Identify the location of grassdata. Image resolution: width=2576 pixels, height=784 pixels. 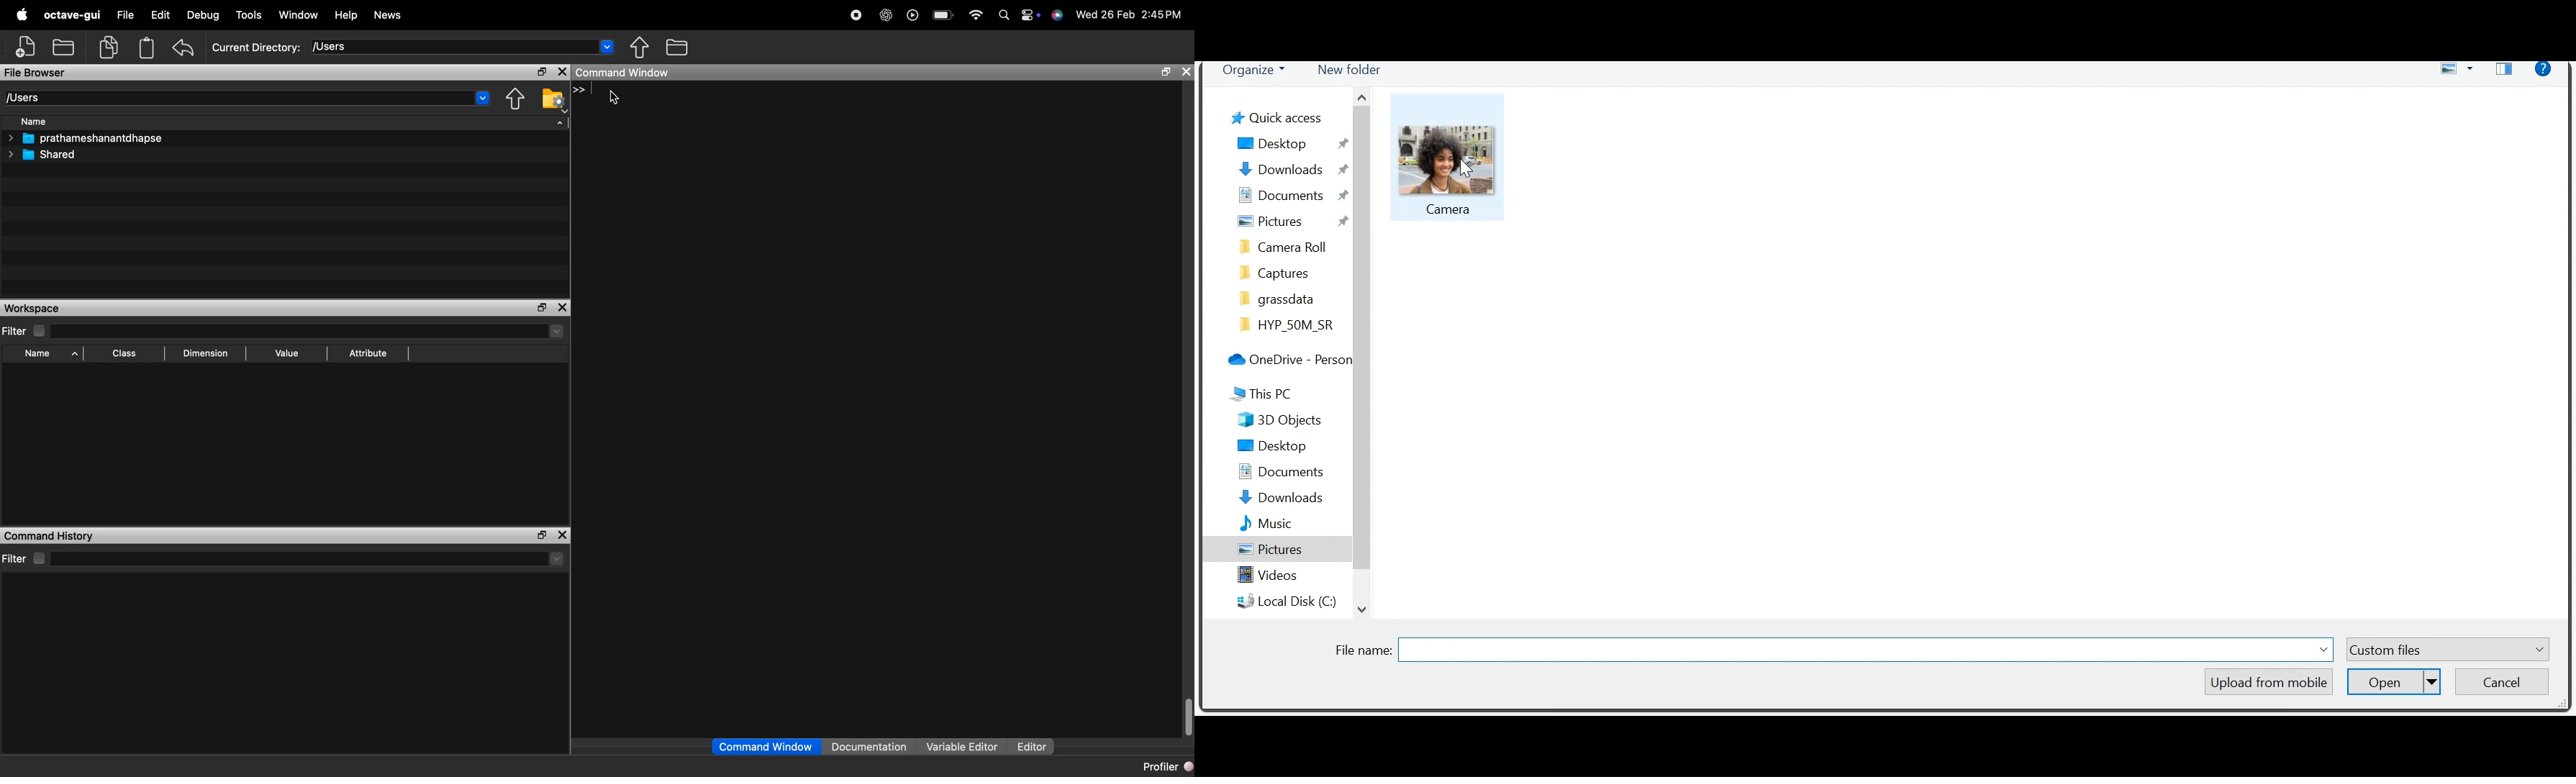
(1279, 301).